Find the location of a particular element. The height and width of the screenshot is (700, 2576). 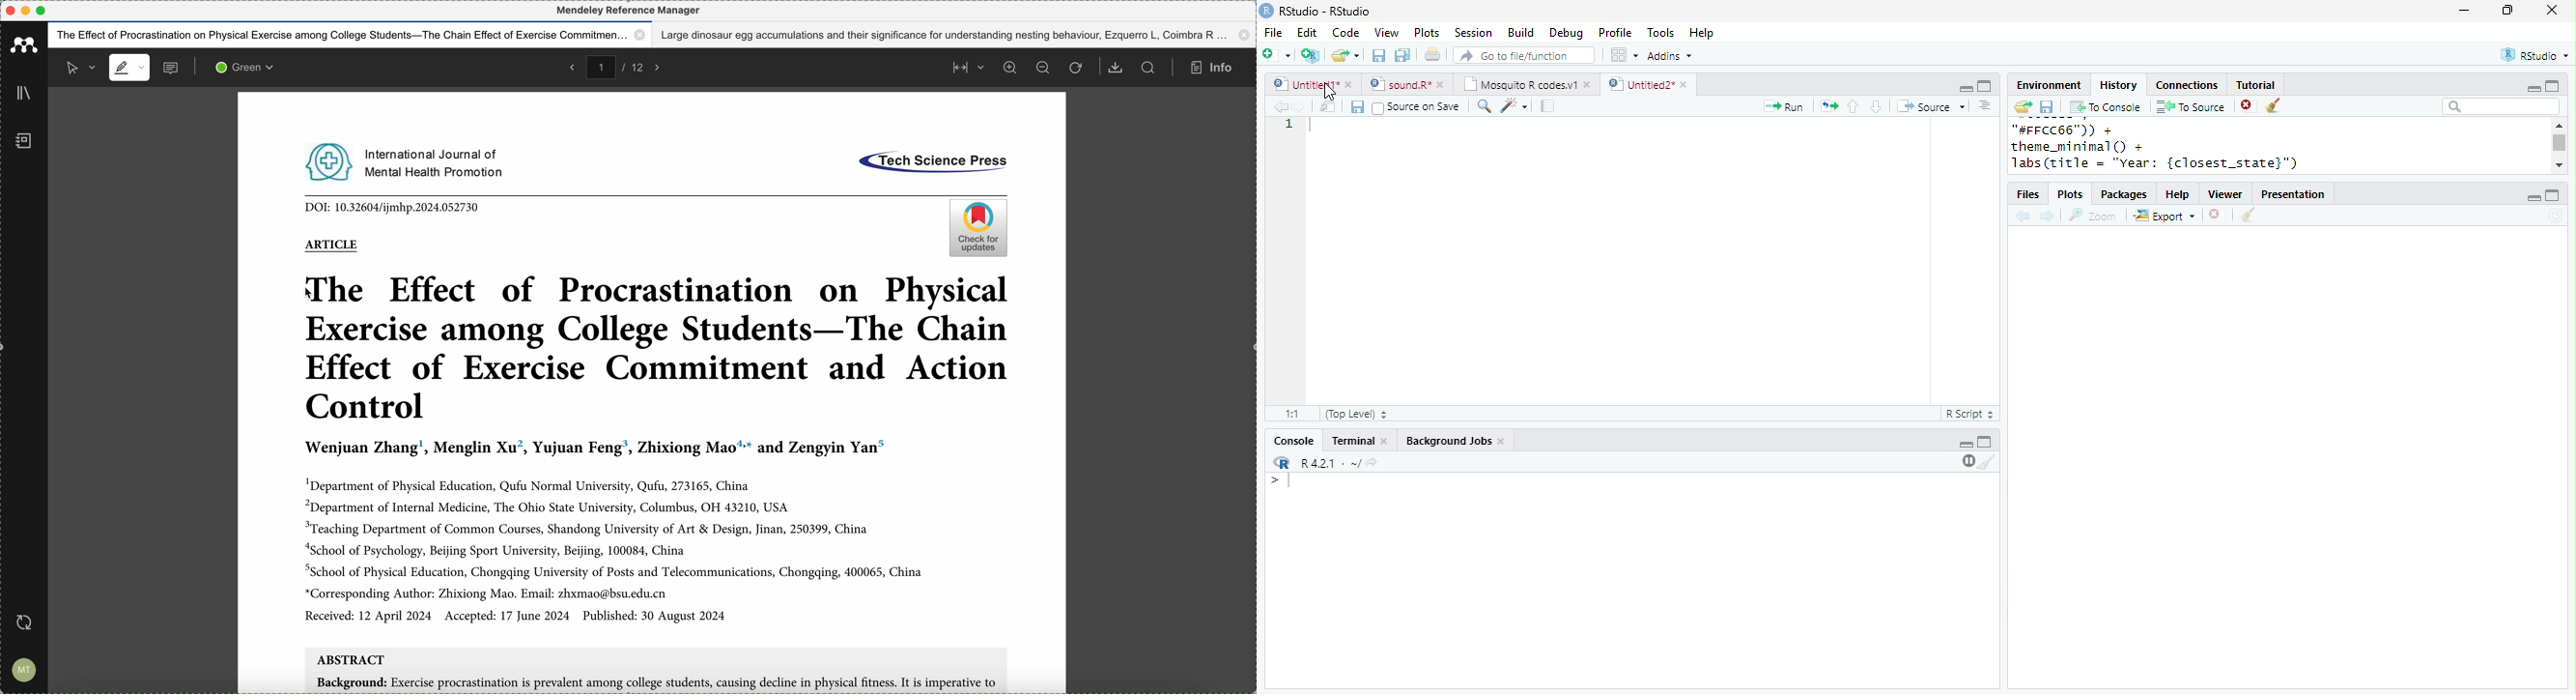

save all is located at coordinates (1402, 55).